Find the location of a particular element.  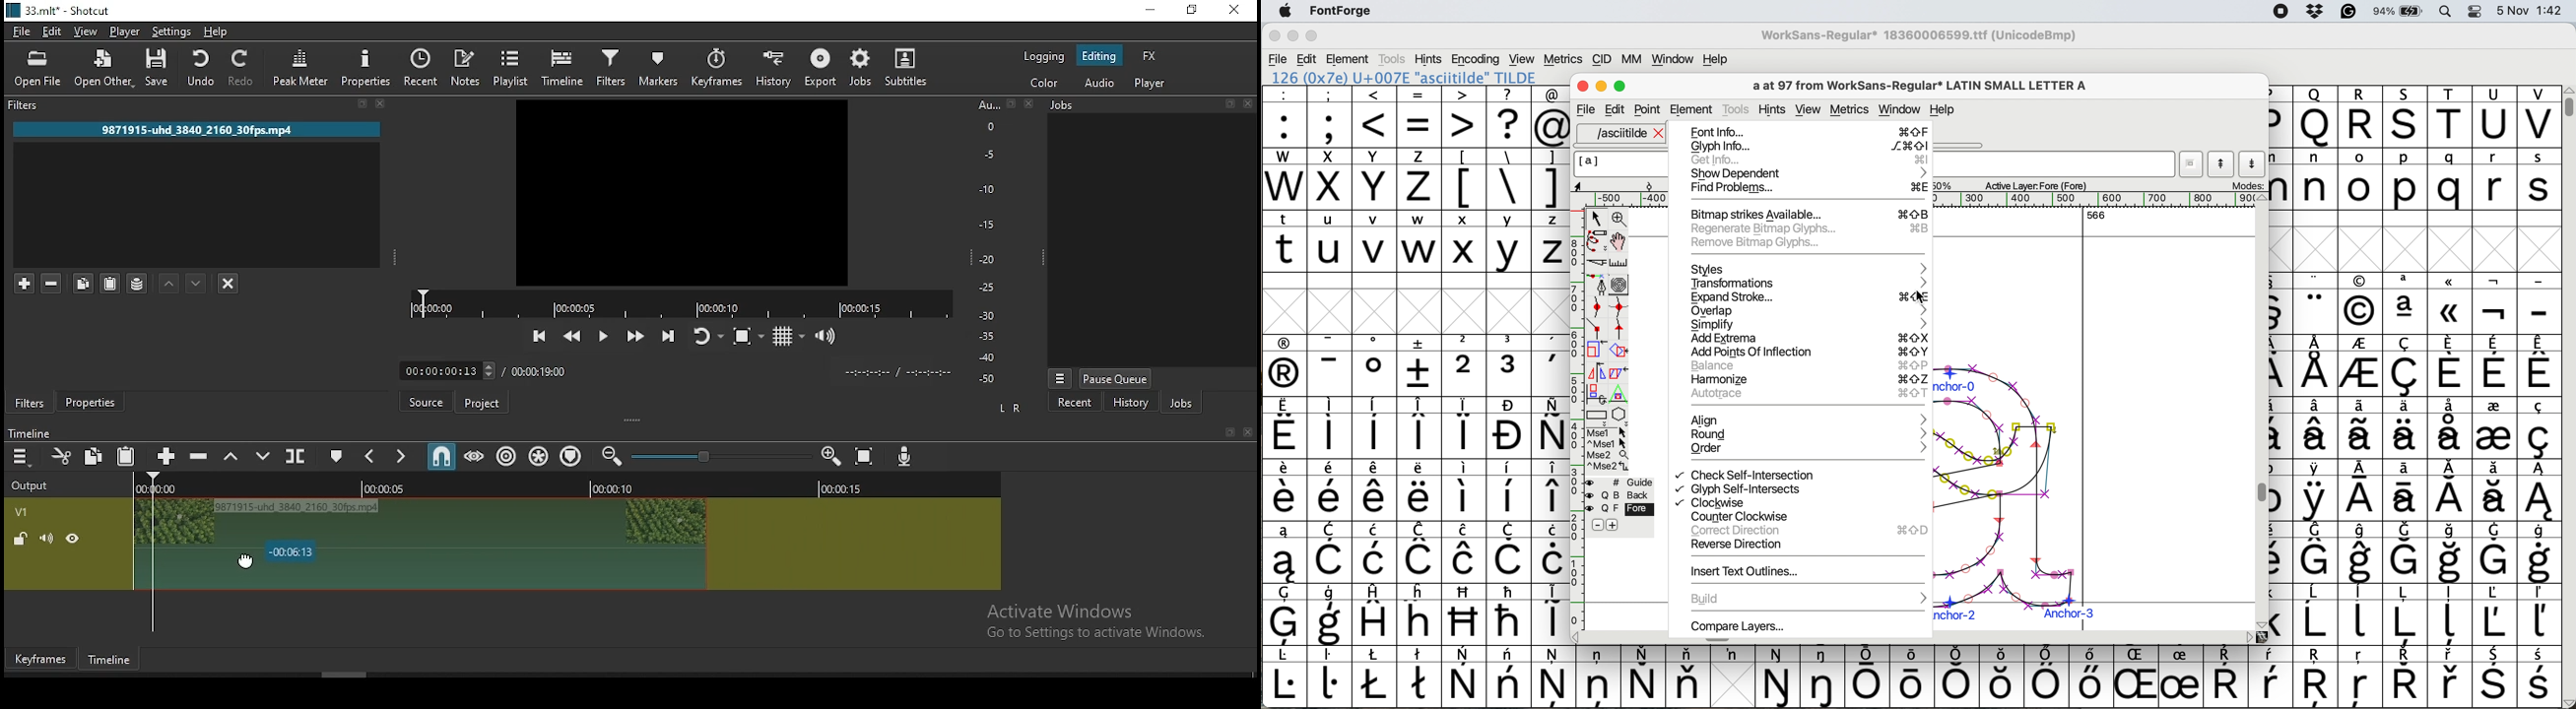

< is located at coordinates (1375, 117).